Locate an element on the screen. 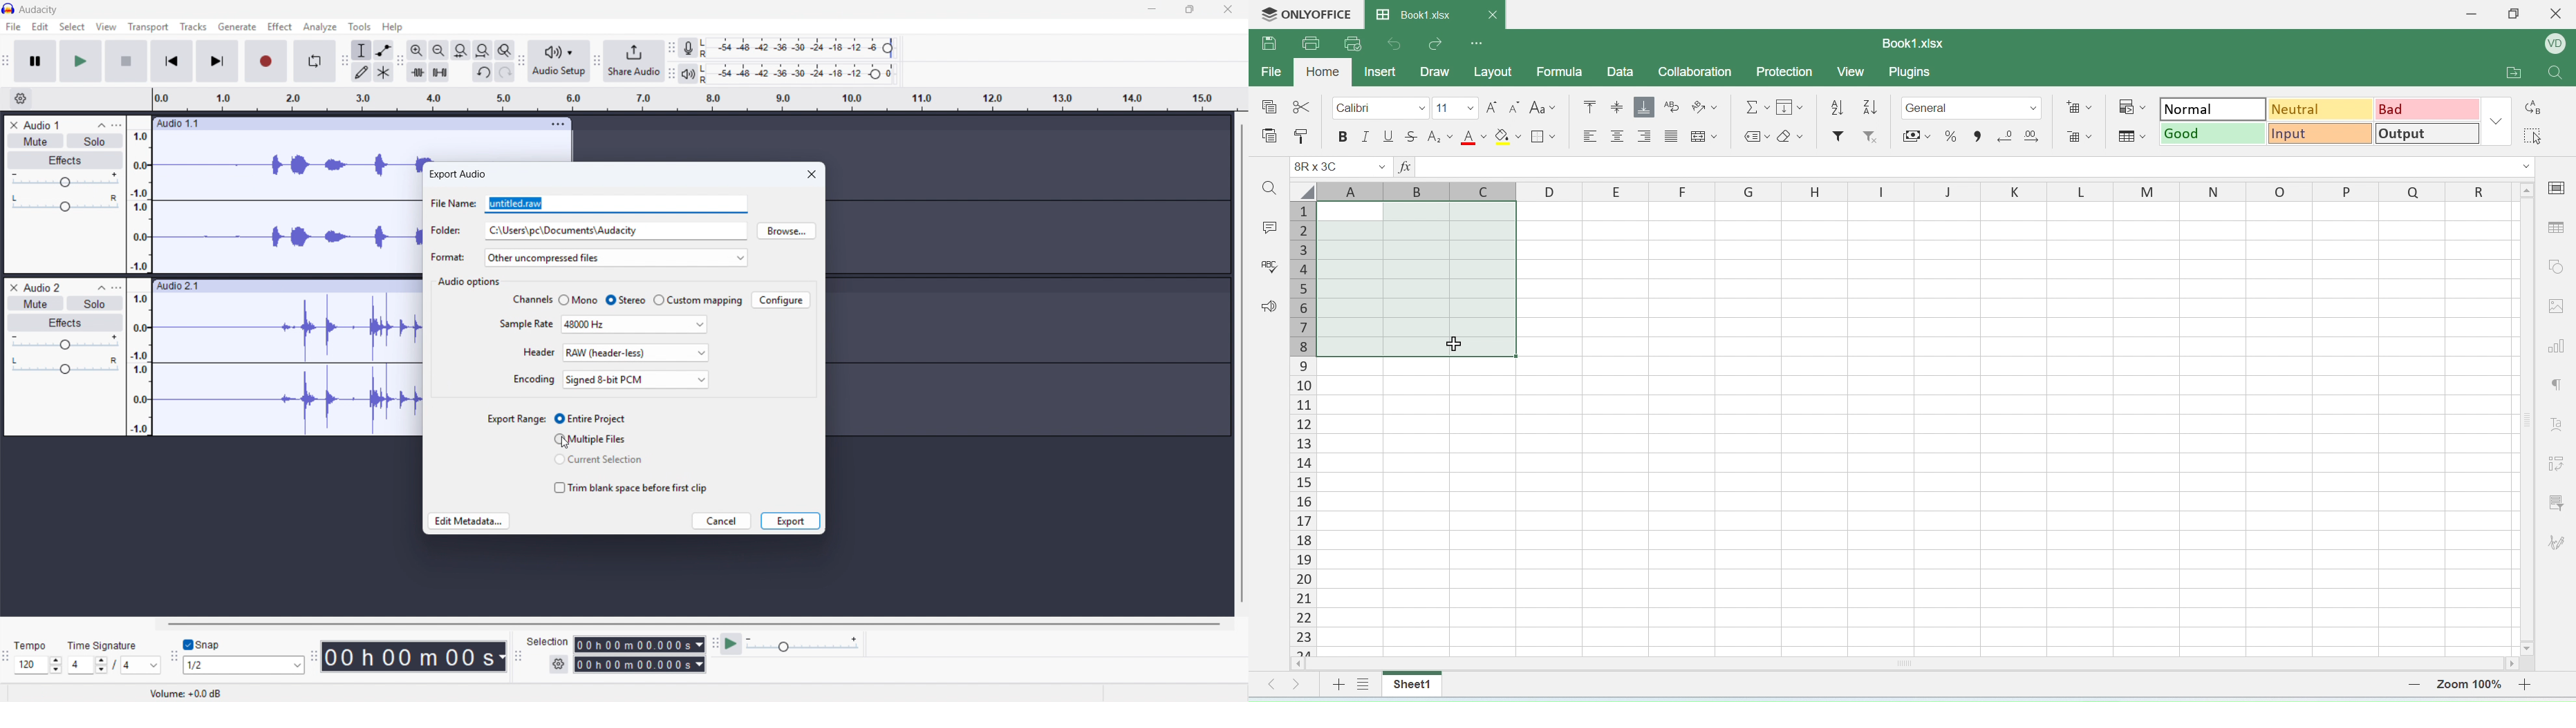 The height and width of the screenshot is (728, 2576). subscript is located at coordinates (1439, 136).